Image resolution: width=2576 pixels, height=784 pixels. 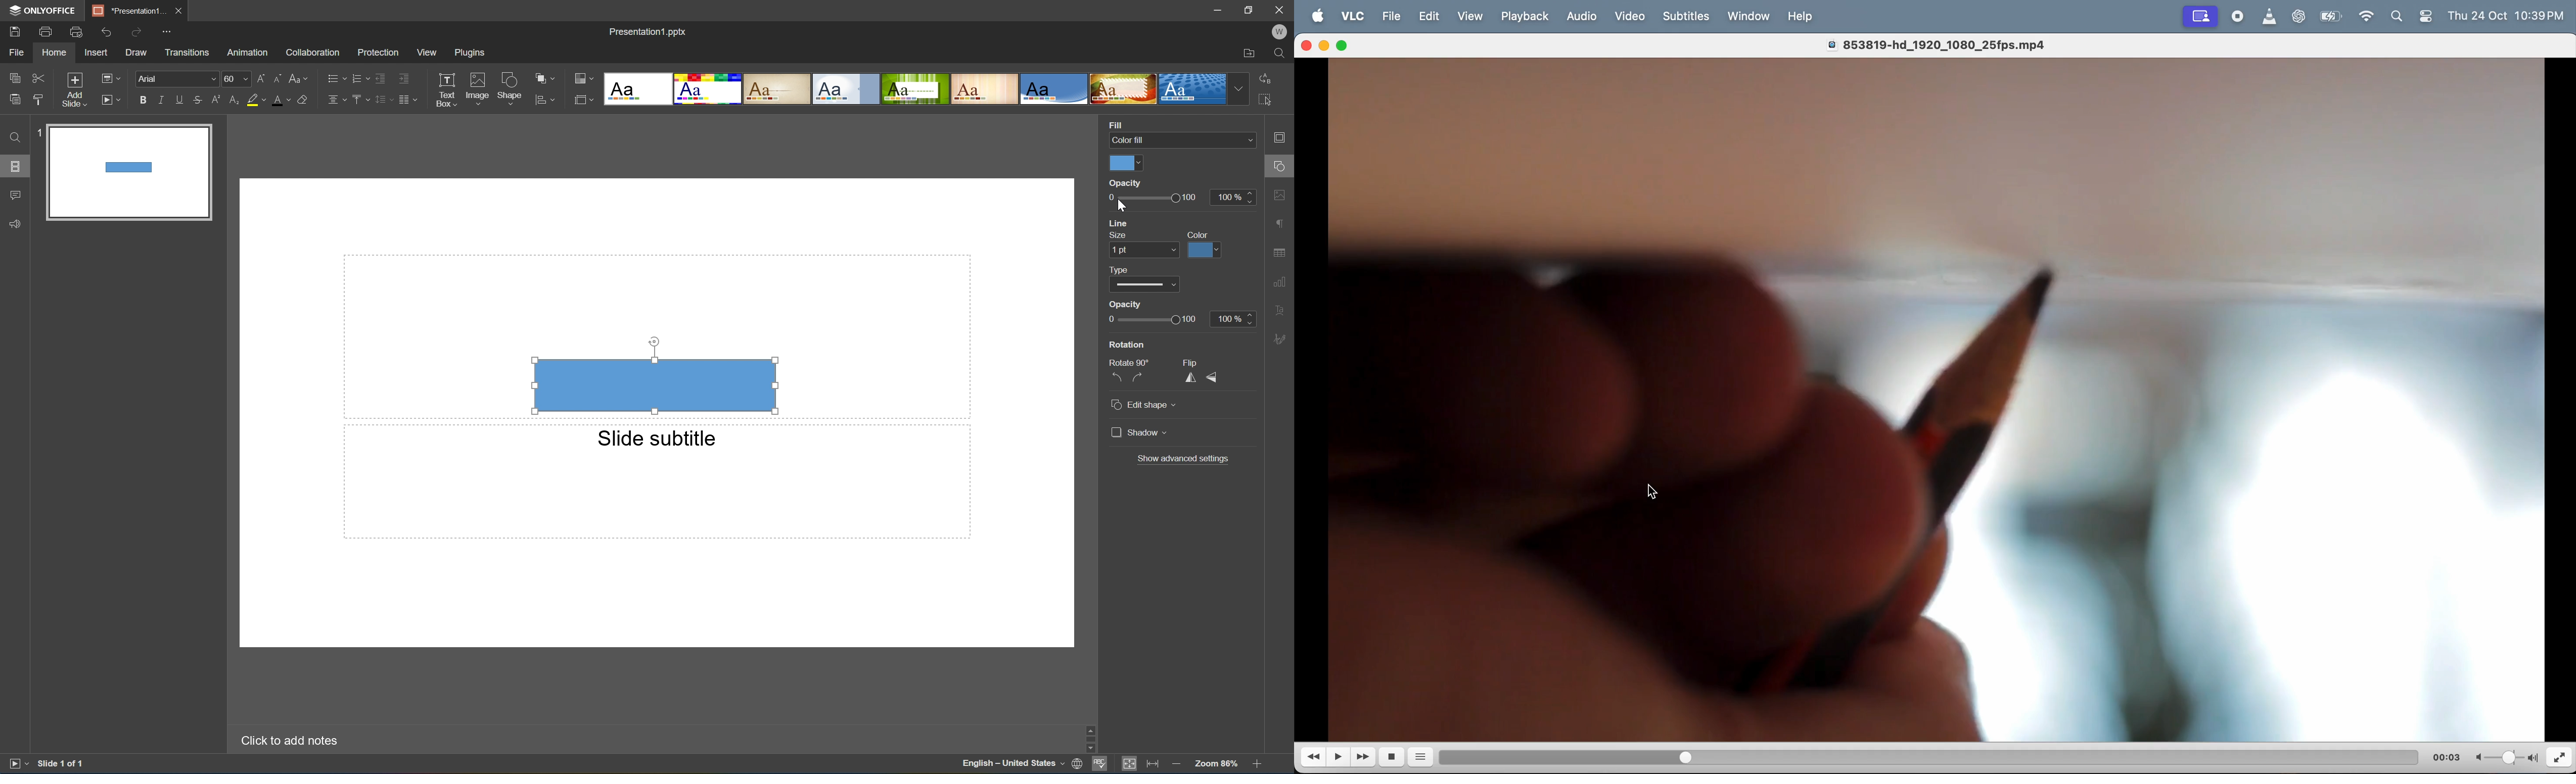 What do you see at coordinates (1235, 318) in the screenshot?
I see `100%` at bounding box center [1235, 318].